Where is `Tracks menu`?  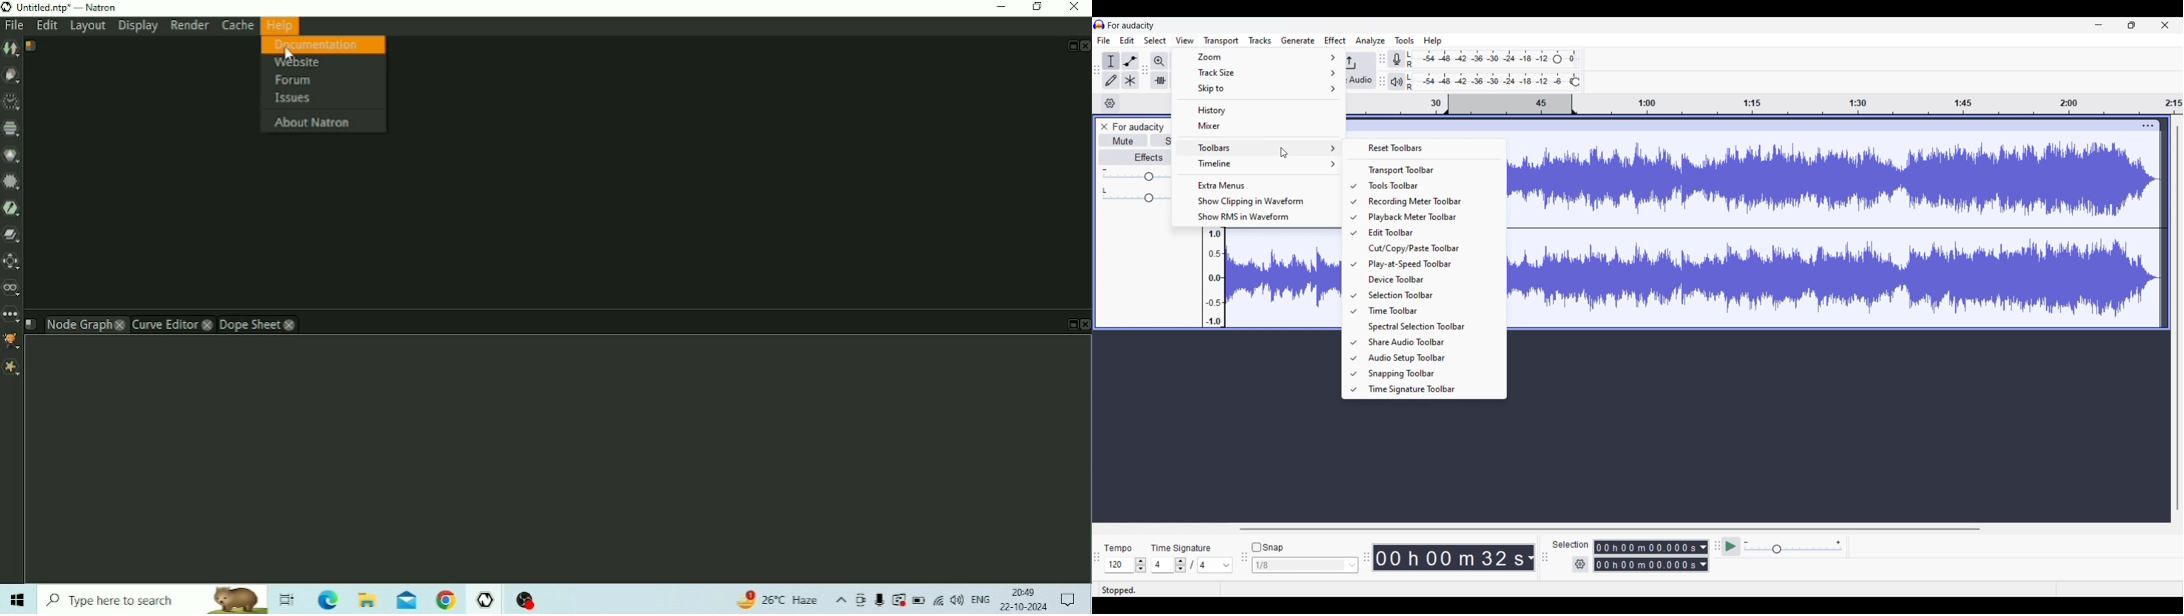
Tracks menu is located at coordinates (1260, 40).